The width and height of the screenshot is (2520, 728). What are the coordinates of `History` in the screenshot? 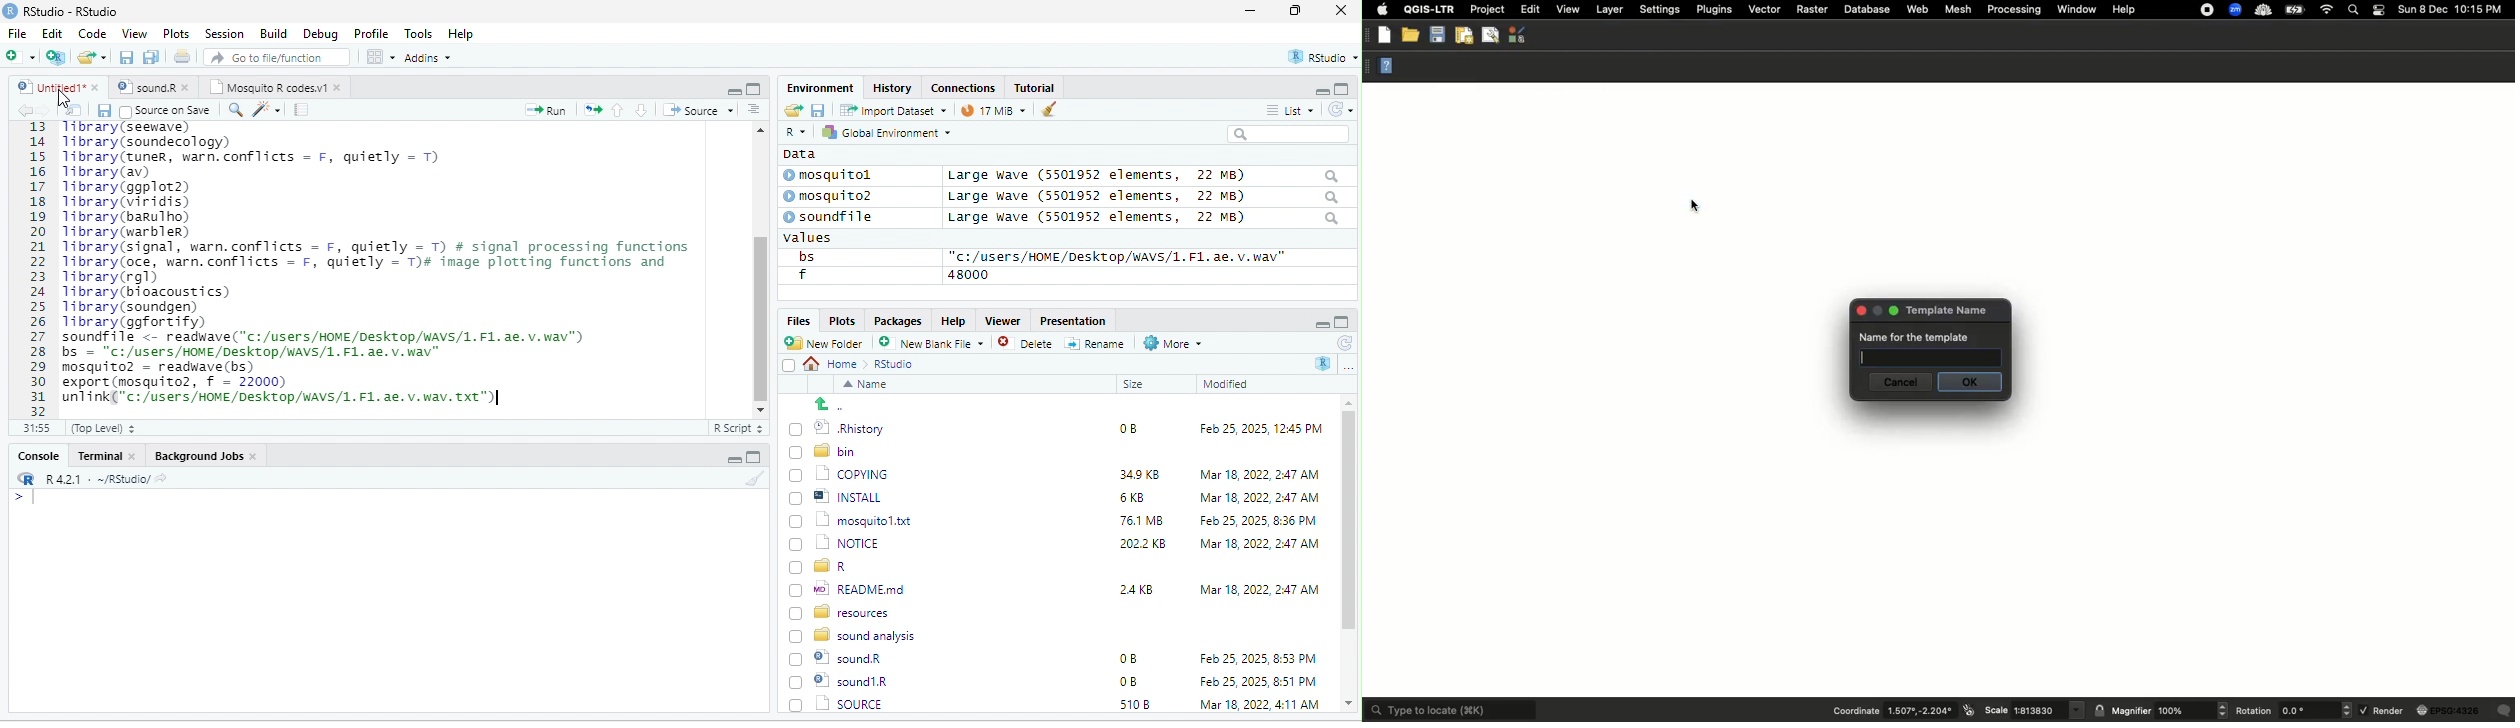 It's located at (893, 87).